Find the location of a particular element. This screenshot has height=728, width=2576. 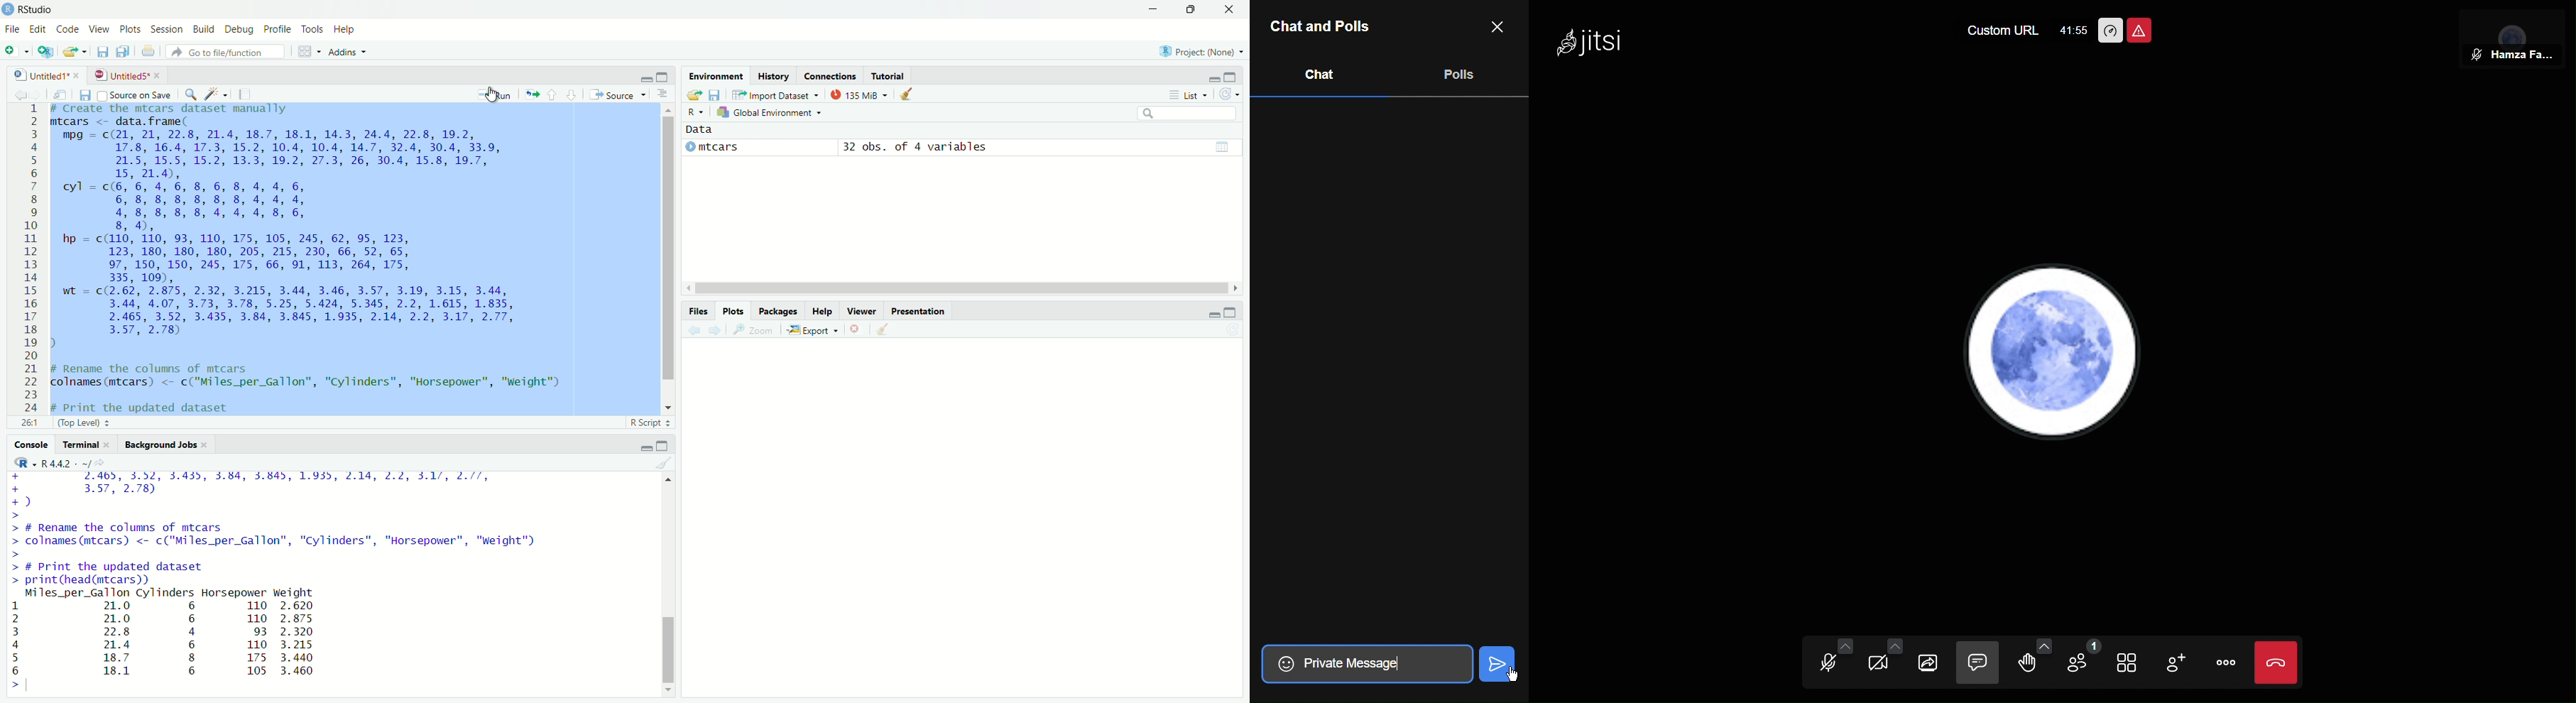

Background Jobs is located at coordinates (166, 444).